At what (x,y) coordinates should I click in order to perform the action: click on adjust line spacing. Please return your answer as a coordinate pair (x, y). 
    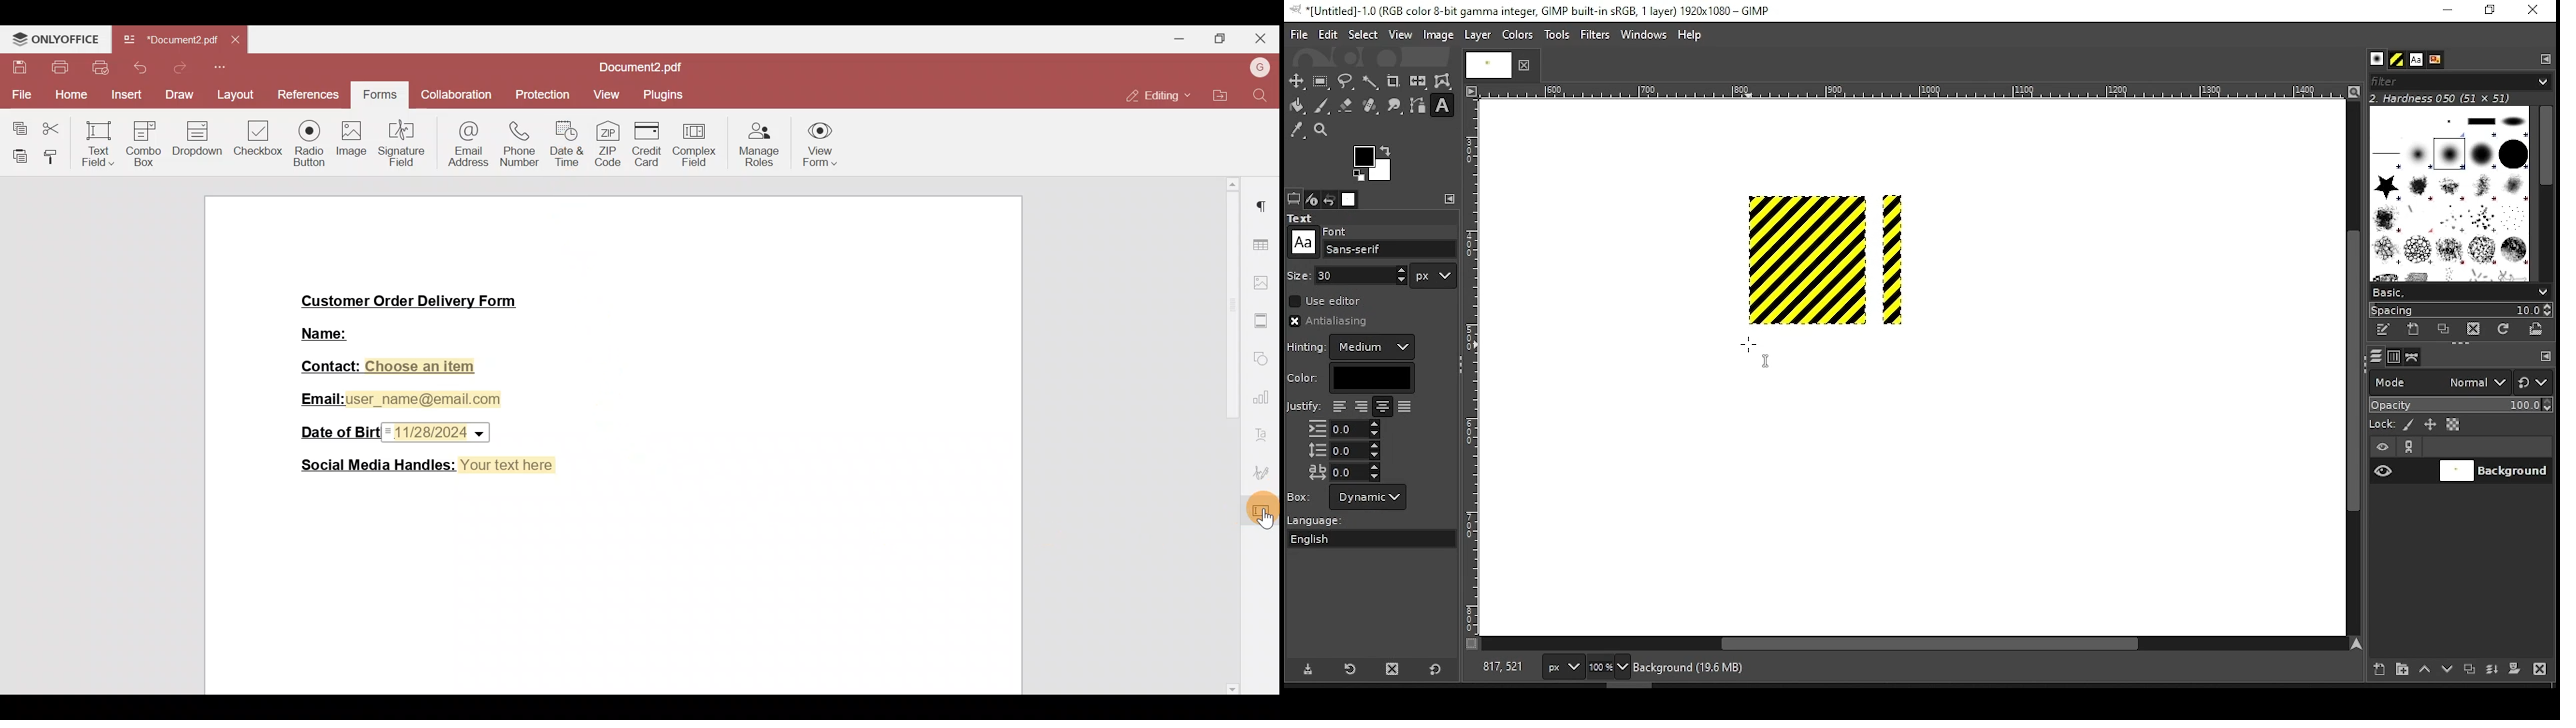
    Looking at the image, I should click on (1344, 450).